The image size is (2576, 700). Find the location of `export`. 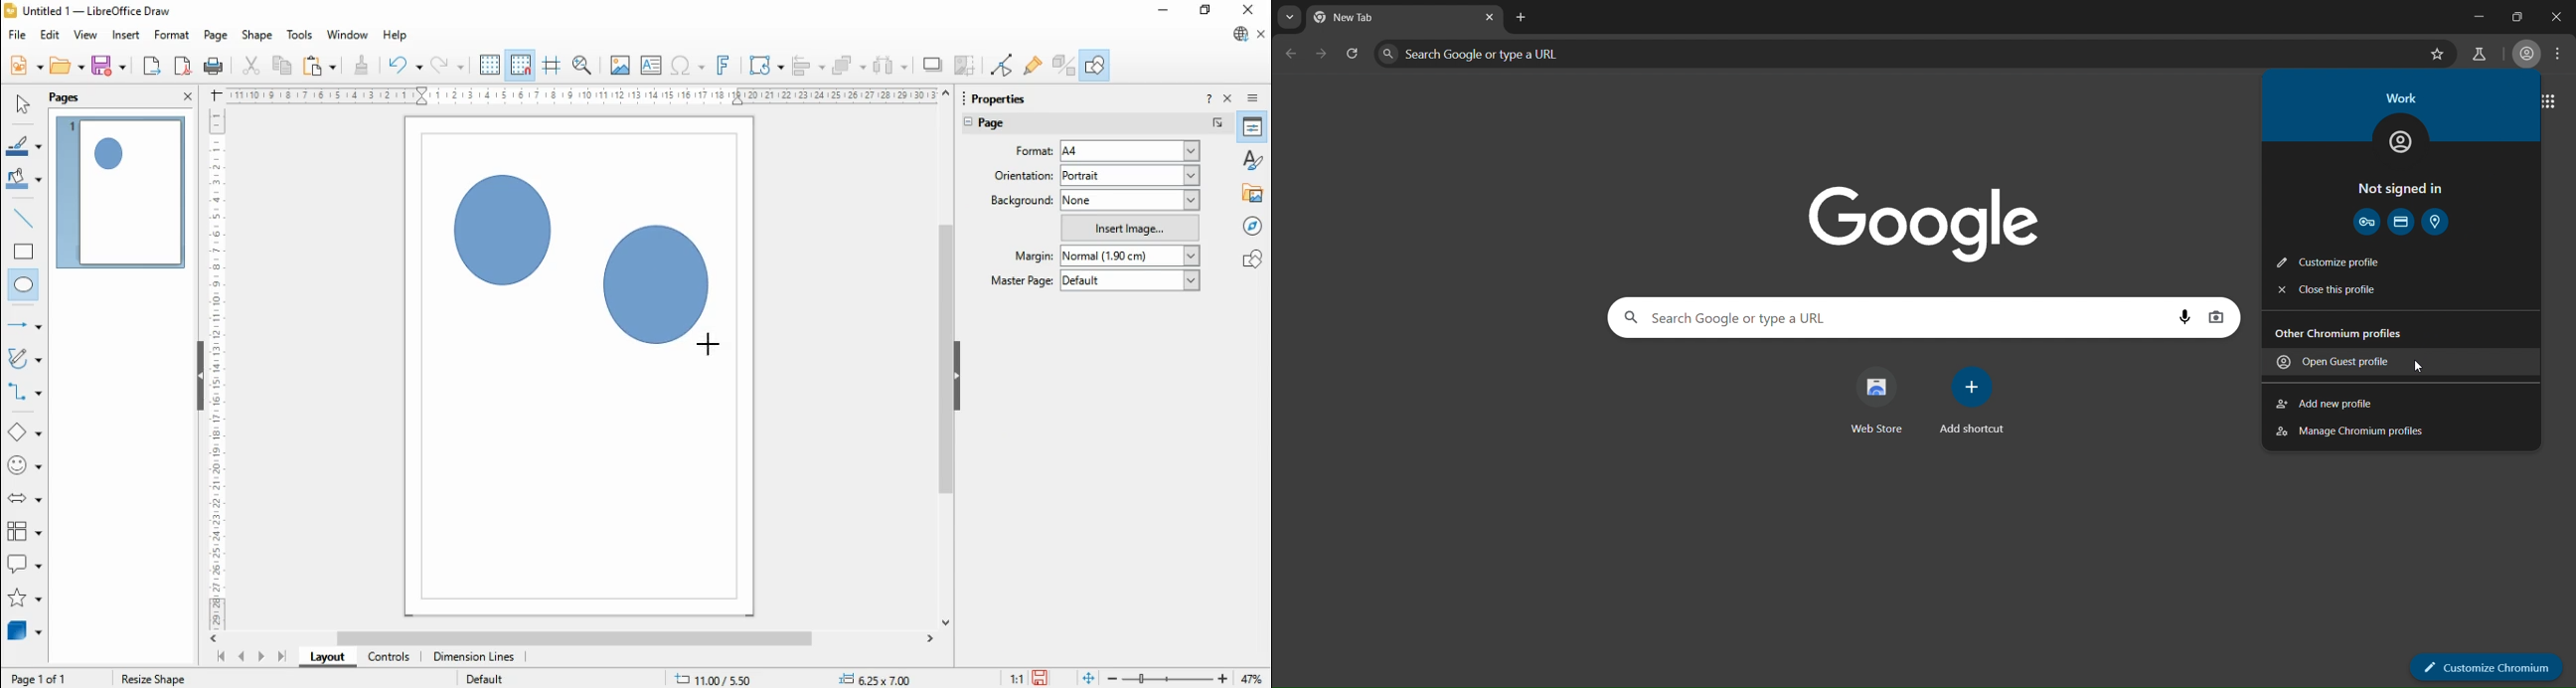

export is located at coordinates (151, 66).